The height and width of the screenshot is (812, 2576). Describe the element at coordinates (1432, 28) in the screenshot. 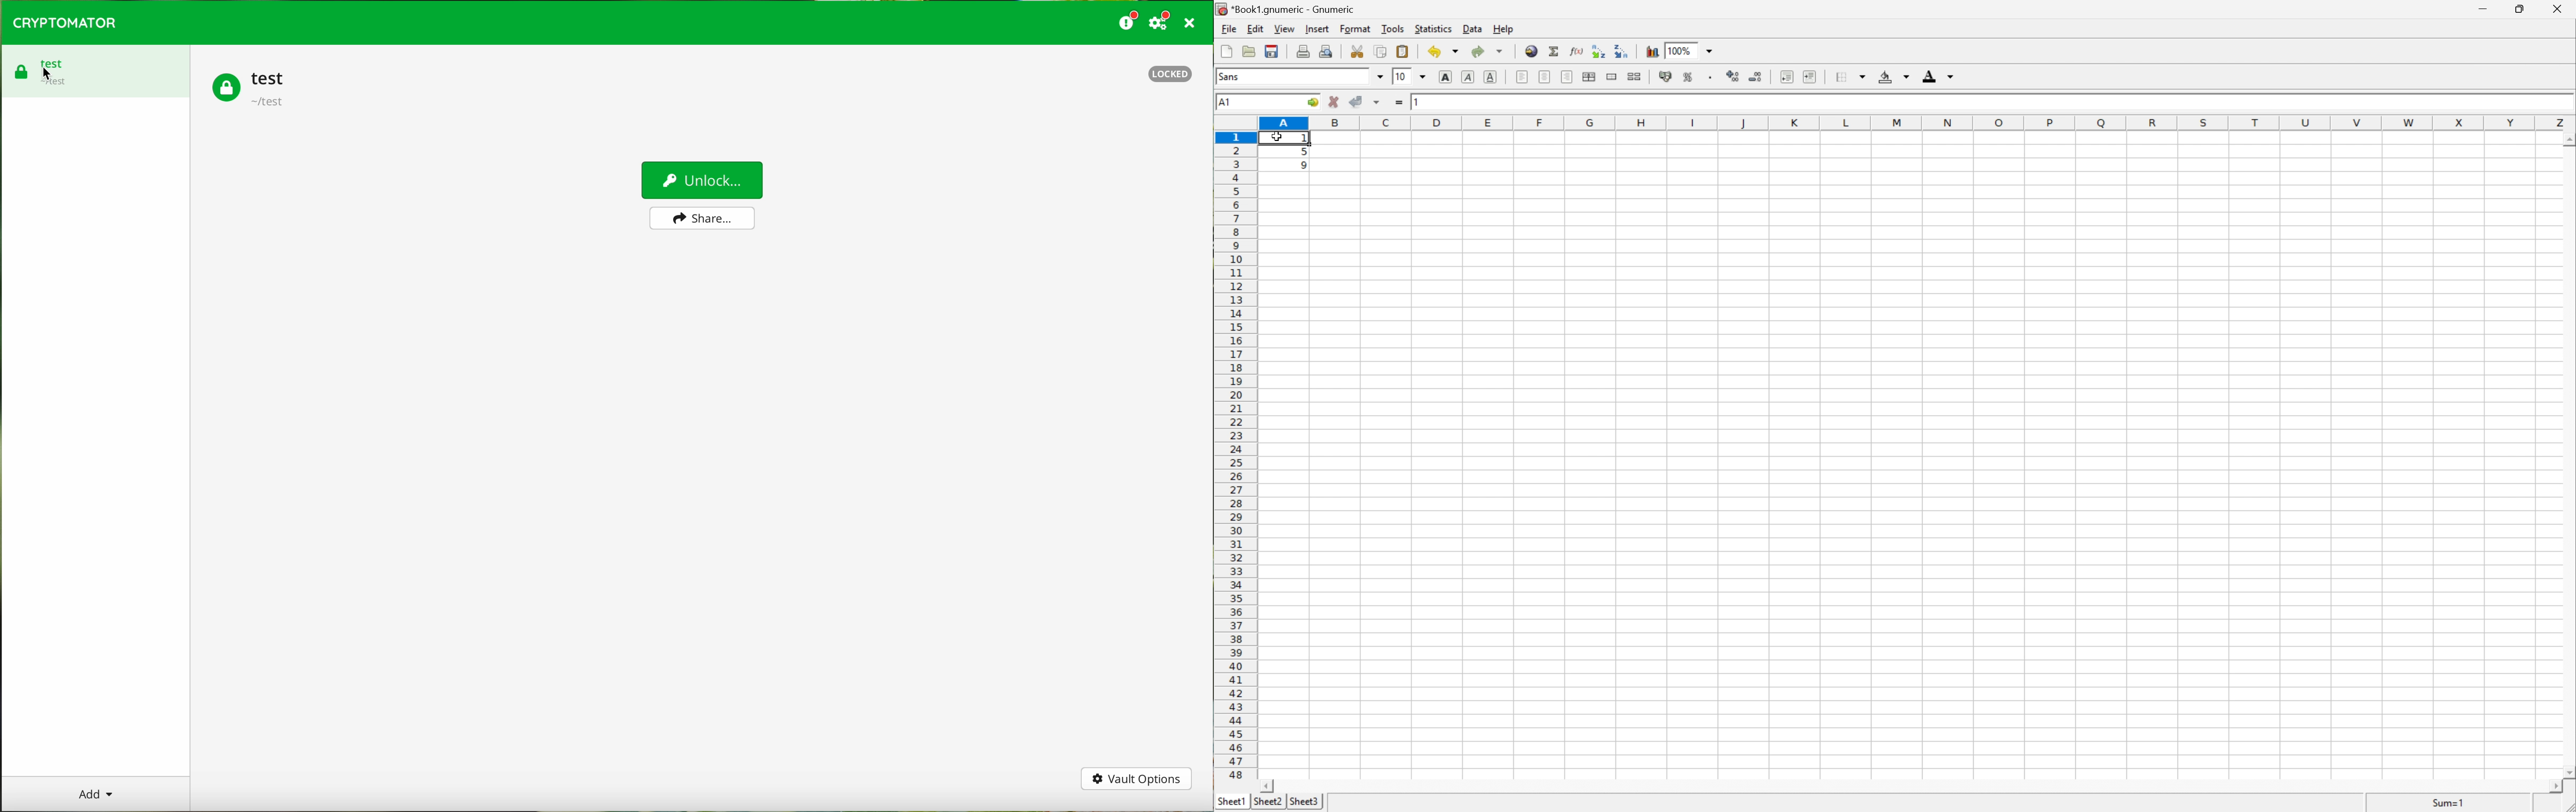

I see `statistics` at that location.